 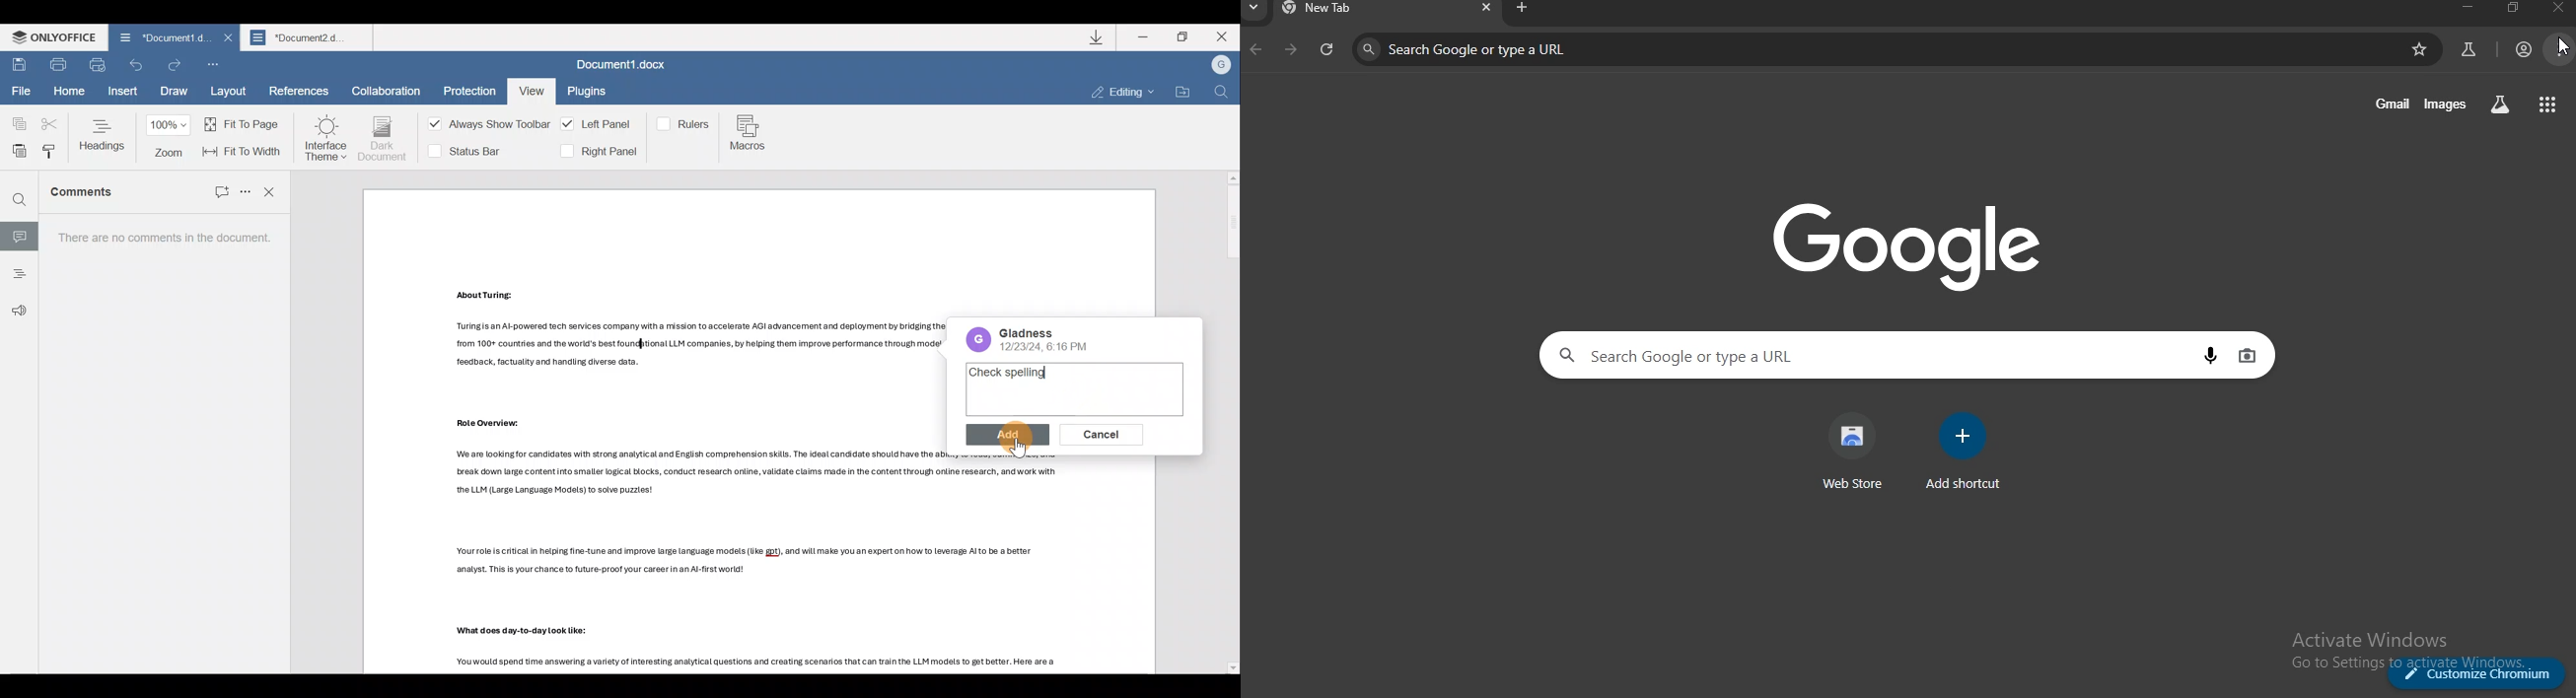 I want to click on Layout, so click(x=230, y=92).